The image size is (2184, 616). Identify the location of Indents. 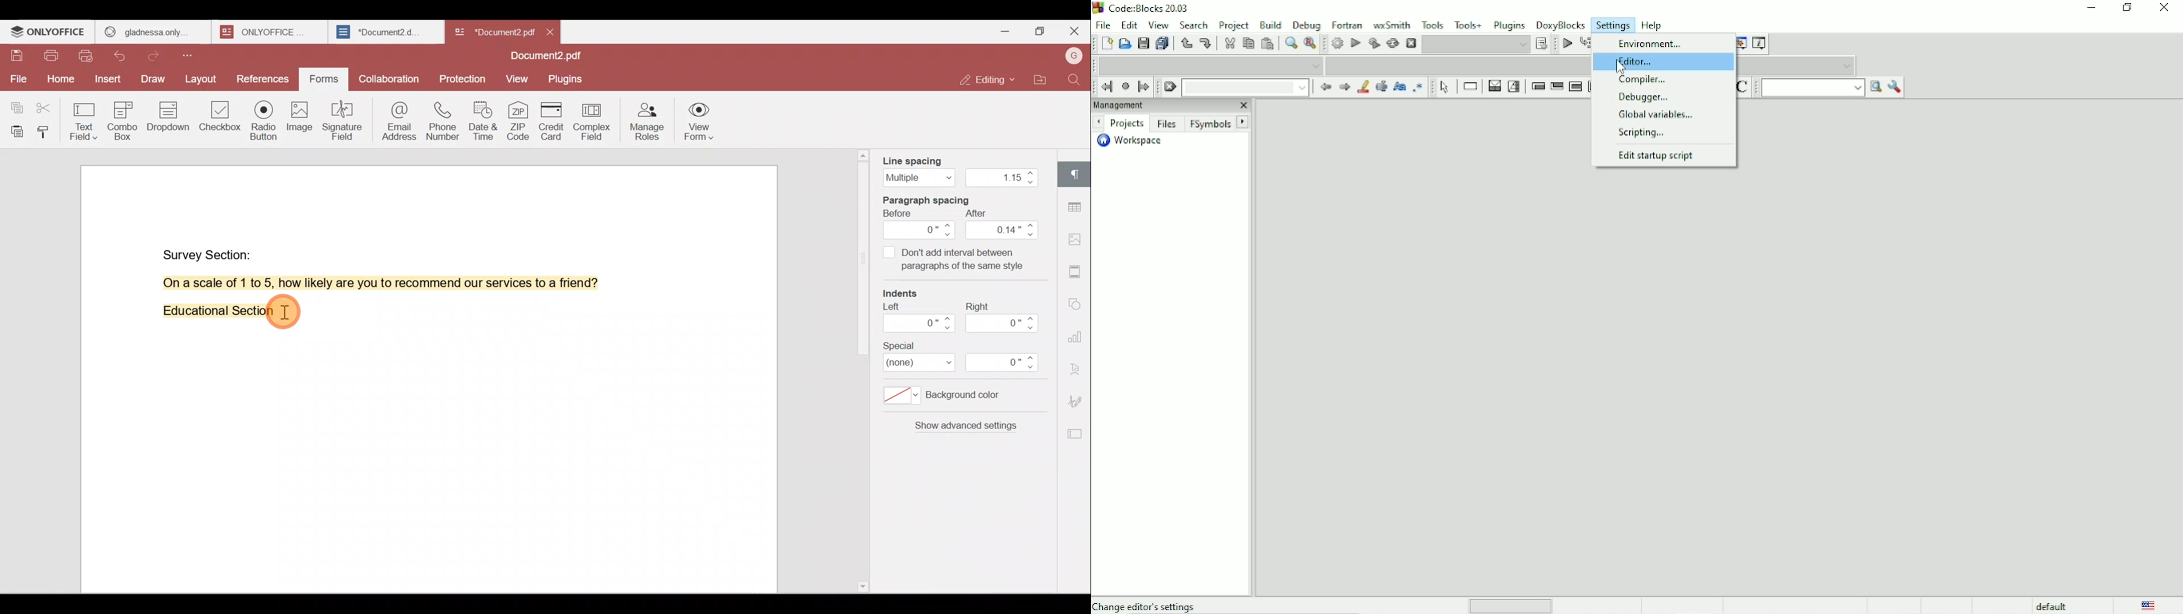
(907, 294).